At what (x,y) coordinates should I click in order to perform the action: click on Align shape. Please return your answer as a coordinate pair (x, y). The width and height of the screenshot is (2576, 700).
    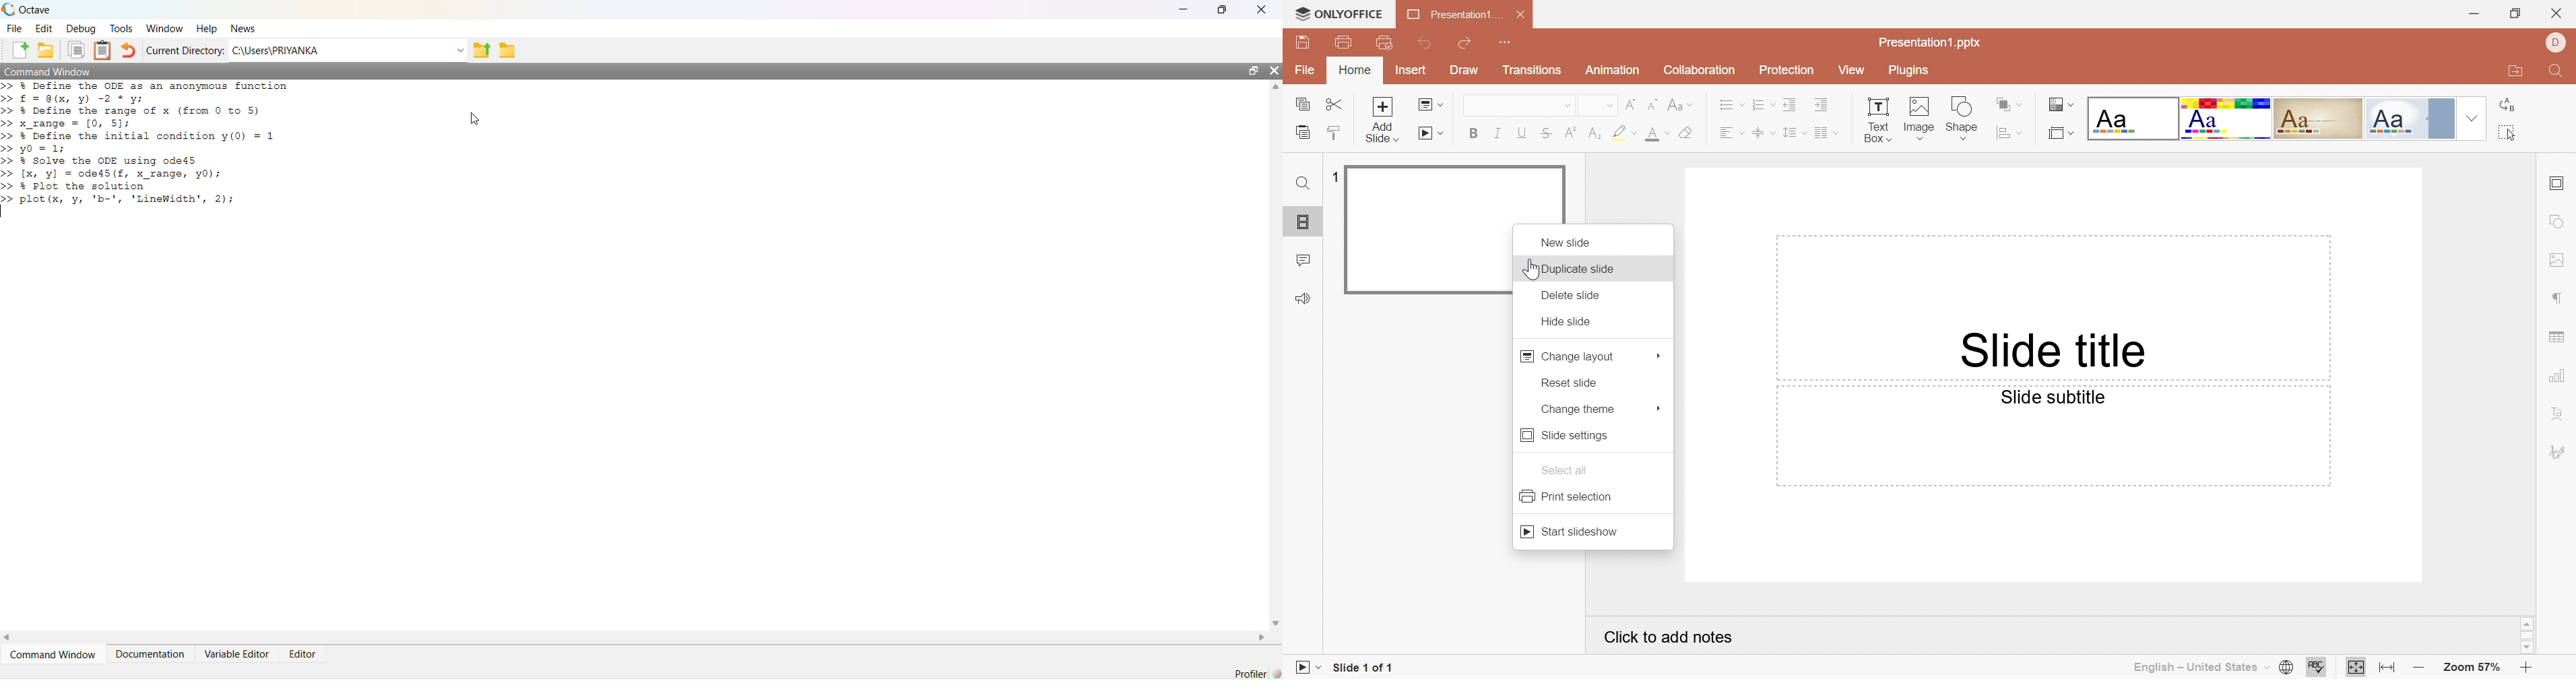
    Looking at the image, I should click on (2003, 133).